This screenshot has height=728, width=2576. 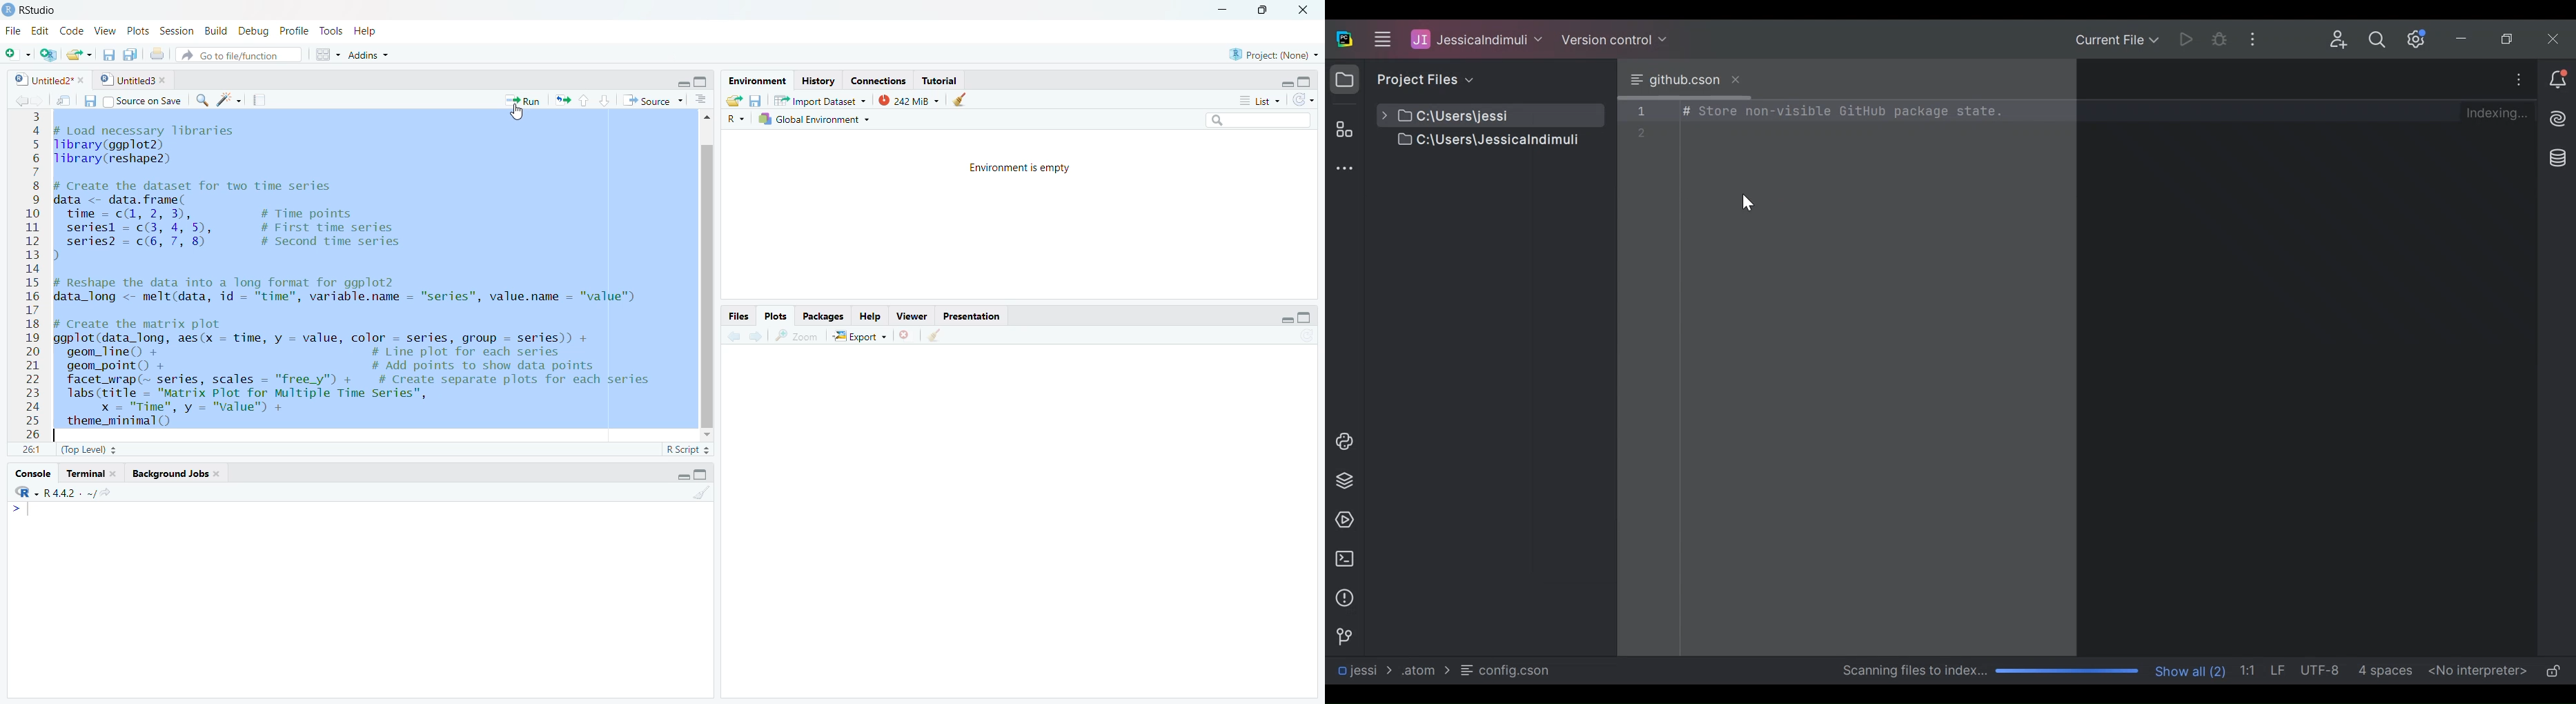 What do you see at coordinates (18, 509) in the screenshot?
I see `Arrow` at bounding box center [18, 509].